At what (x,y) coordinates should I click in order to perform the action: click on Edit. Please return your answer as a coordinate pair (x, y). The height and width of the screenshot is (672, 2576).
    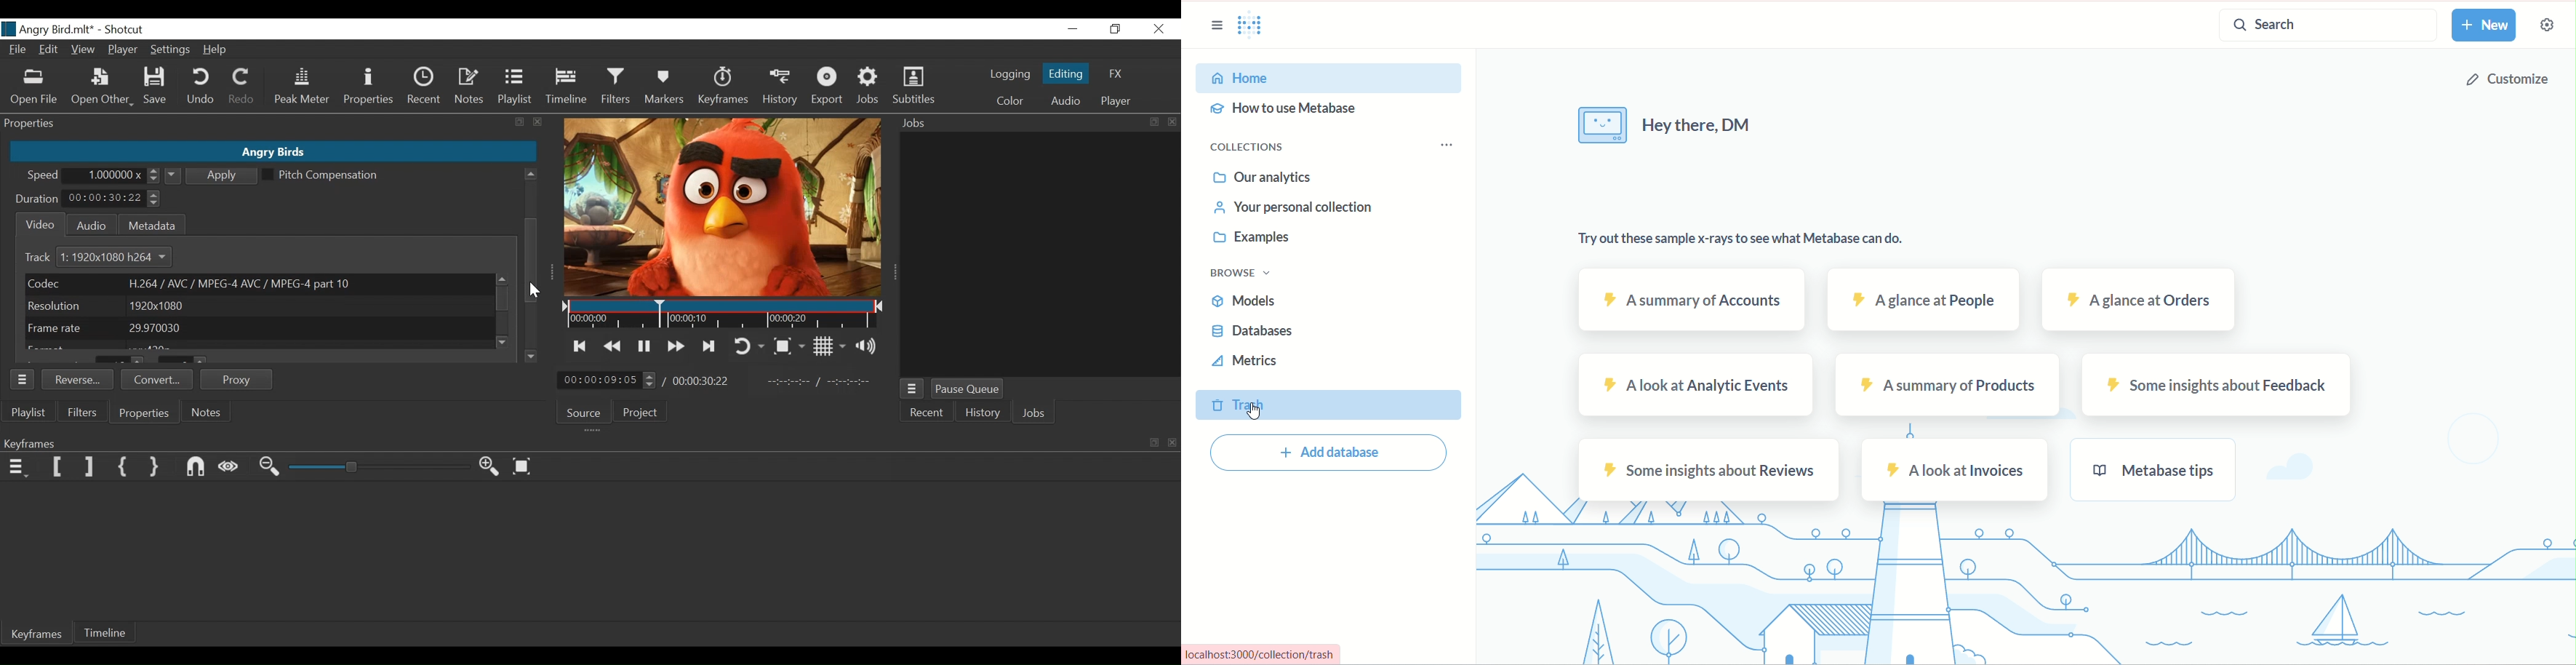
    Looking at the image, I should click on (49, 50).